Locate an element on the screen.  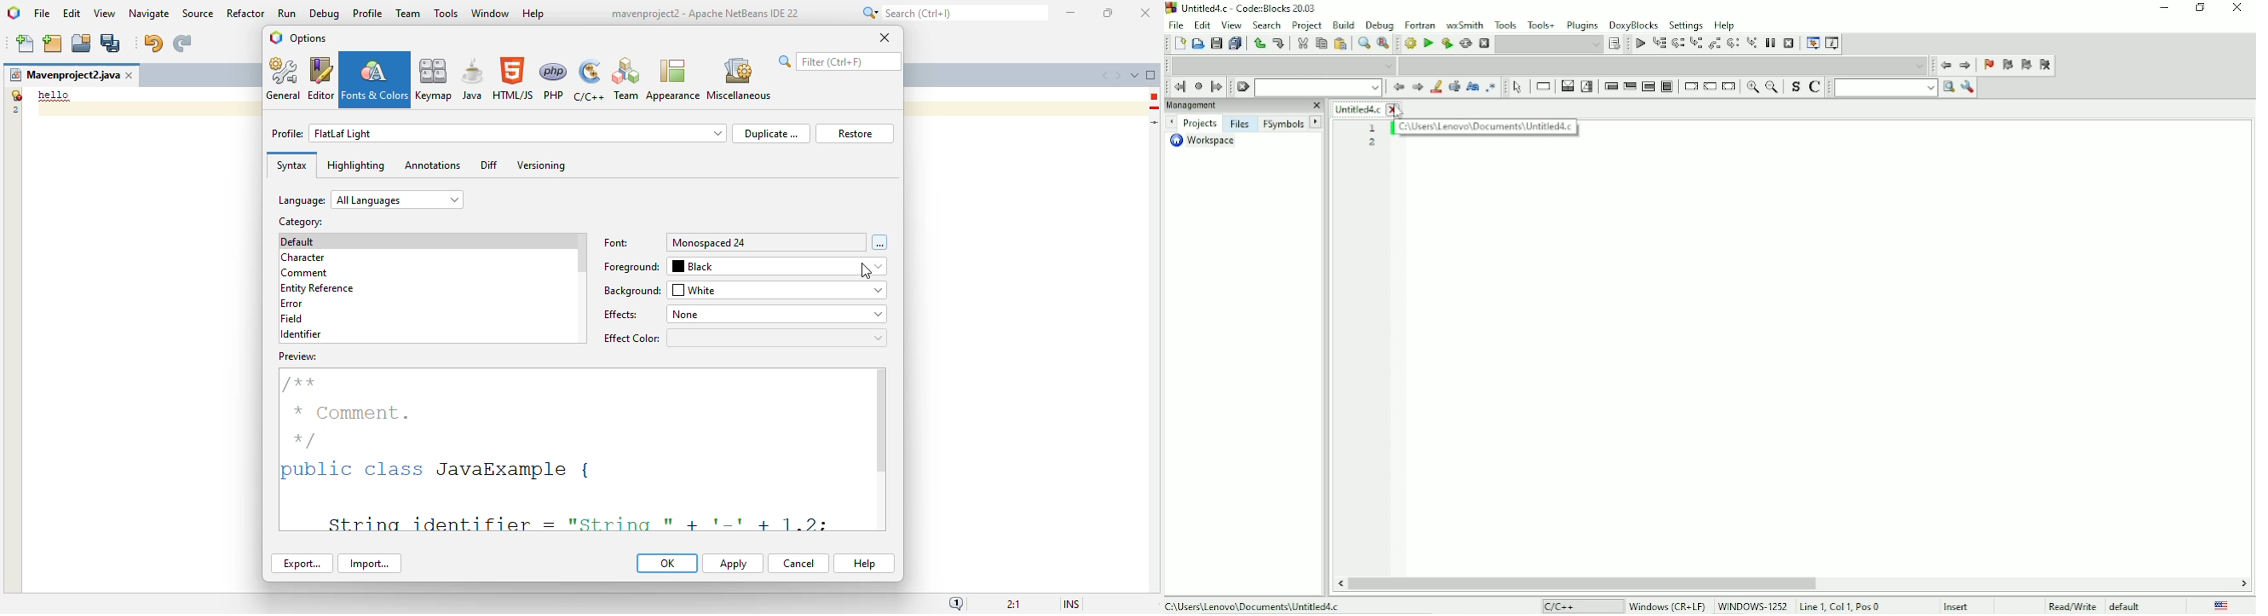
Redo is located at coordinates (1279, 43).